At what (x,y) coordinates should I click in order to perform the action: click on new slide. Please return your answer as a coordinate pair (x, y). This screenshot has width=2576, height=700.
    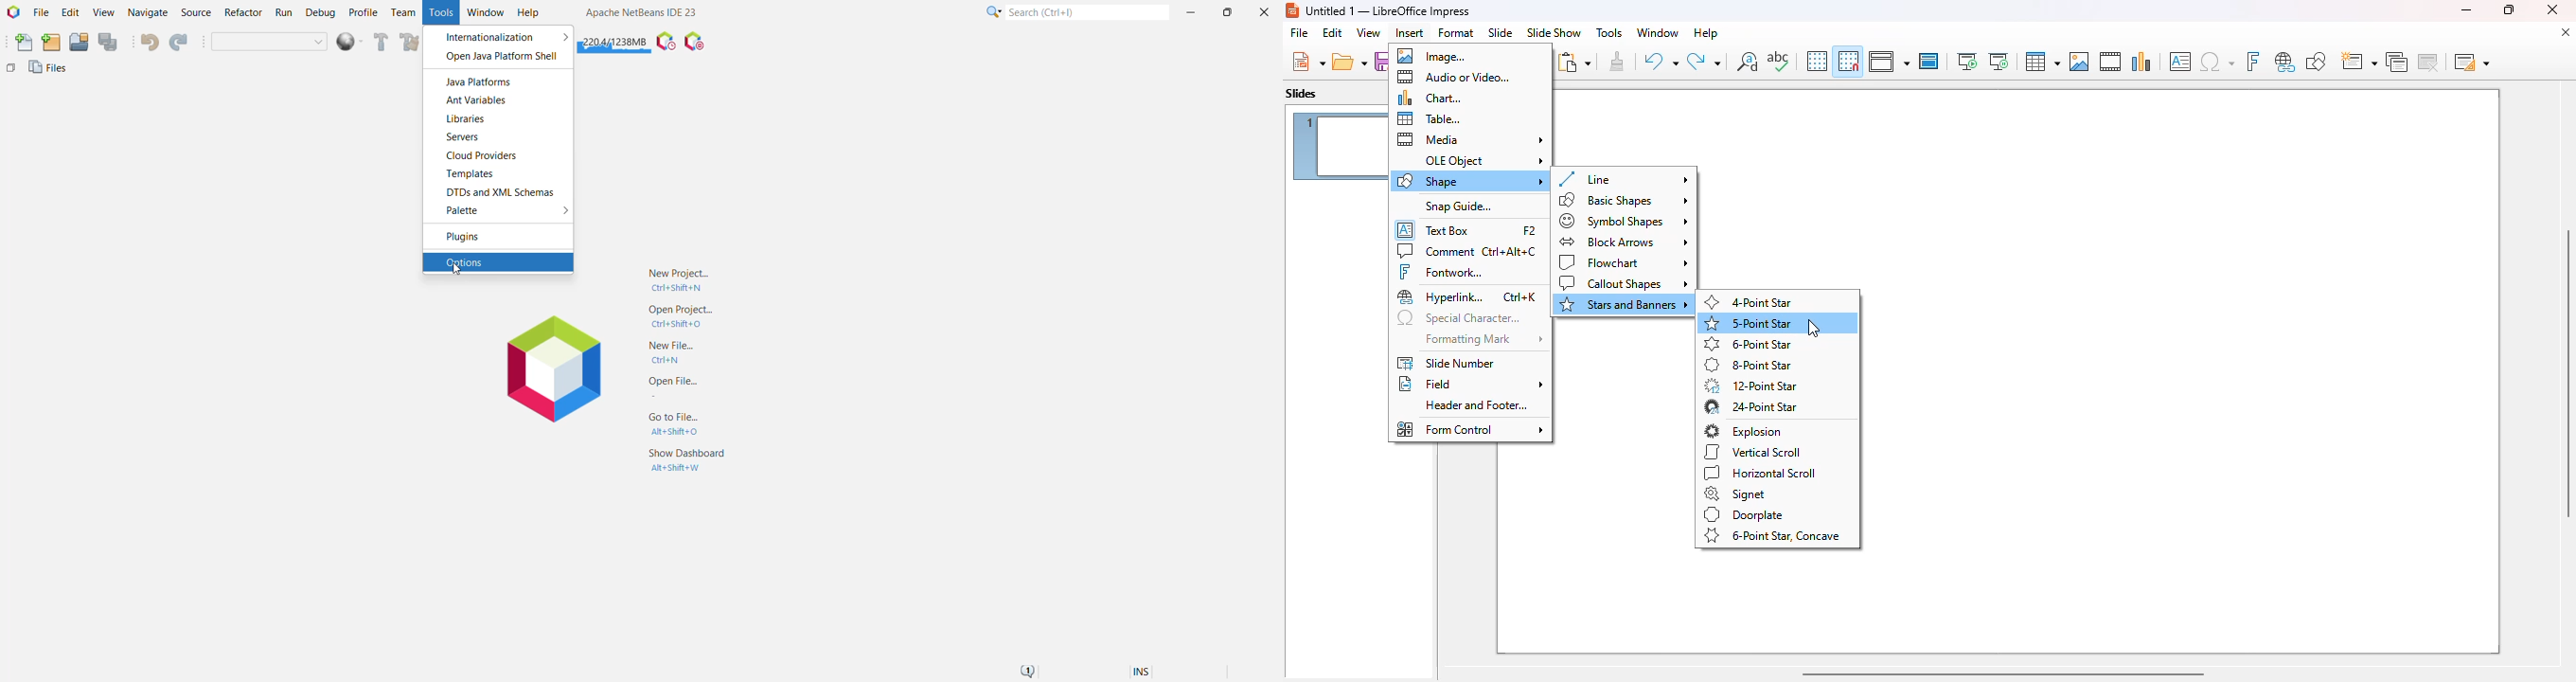
    Looking at the image, I should click on (2357, 62).